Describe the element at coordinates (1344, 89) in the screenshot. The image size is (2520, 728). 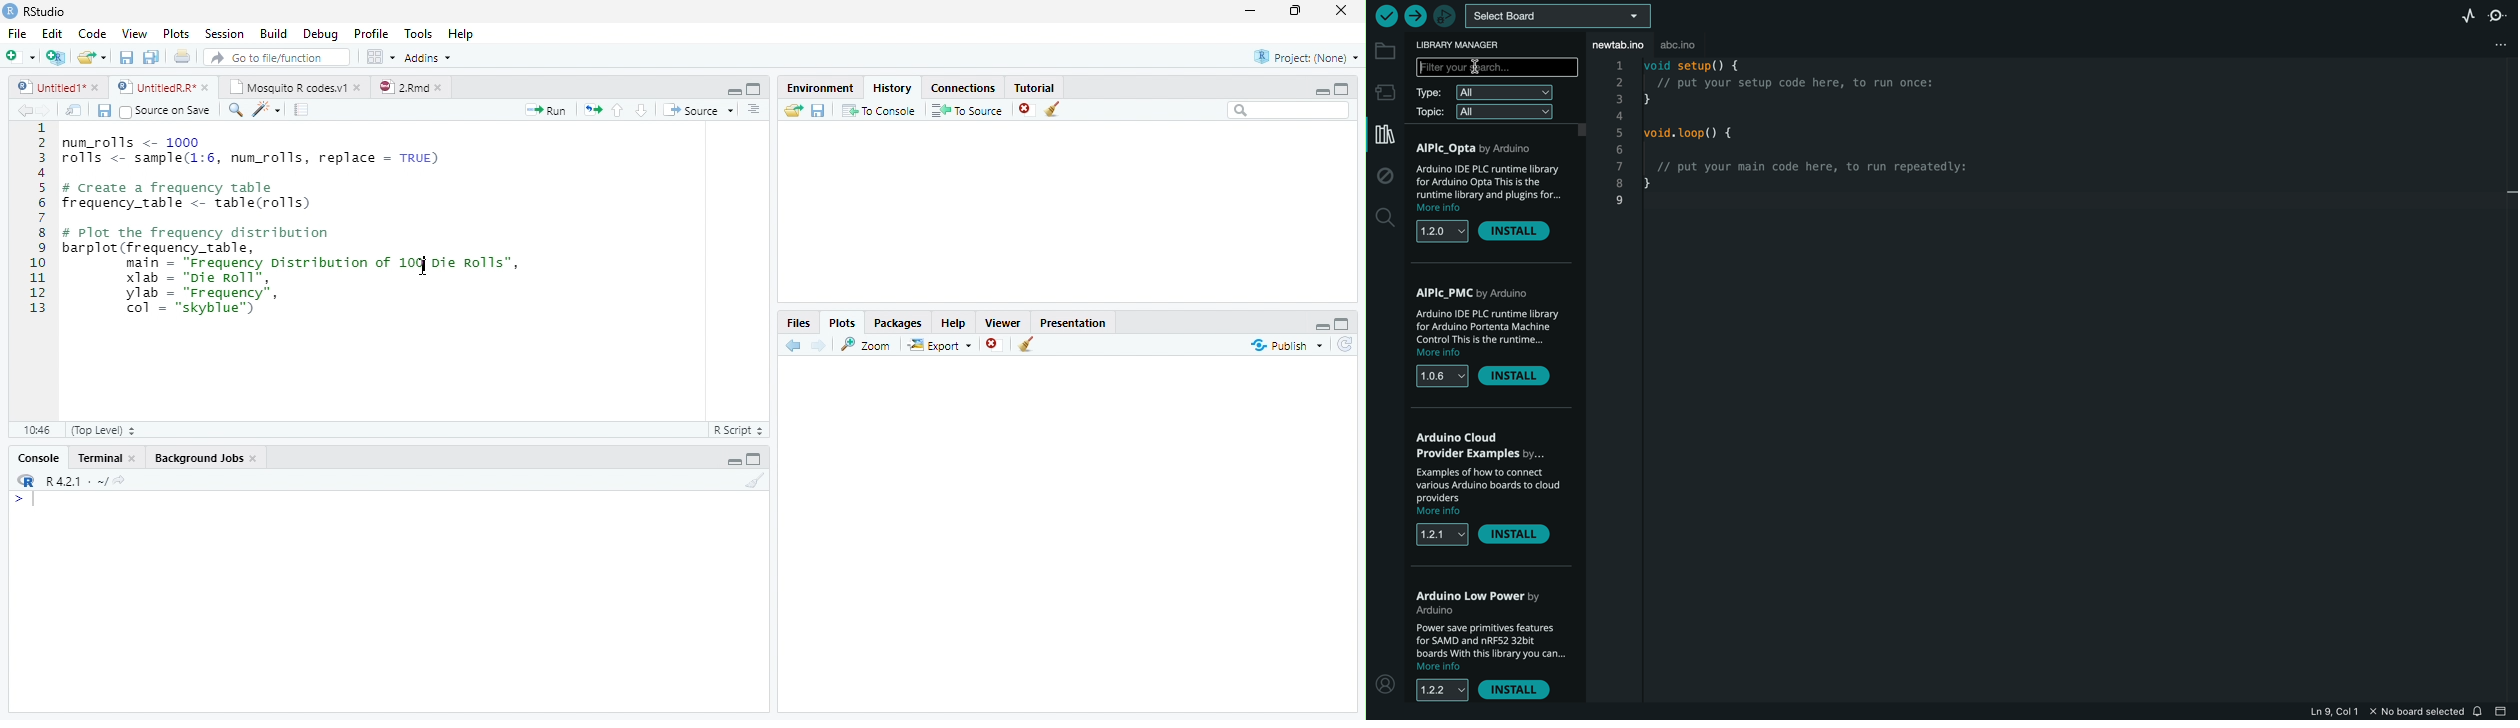
I see `Full Height` at that location.